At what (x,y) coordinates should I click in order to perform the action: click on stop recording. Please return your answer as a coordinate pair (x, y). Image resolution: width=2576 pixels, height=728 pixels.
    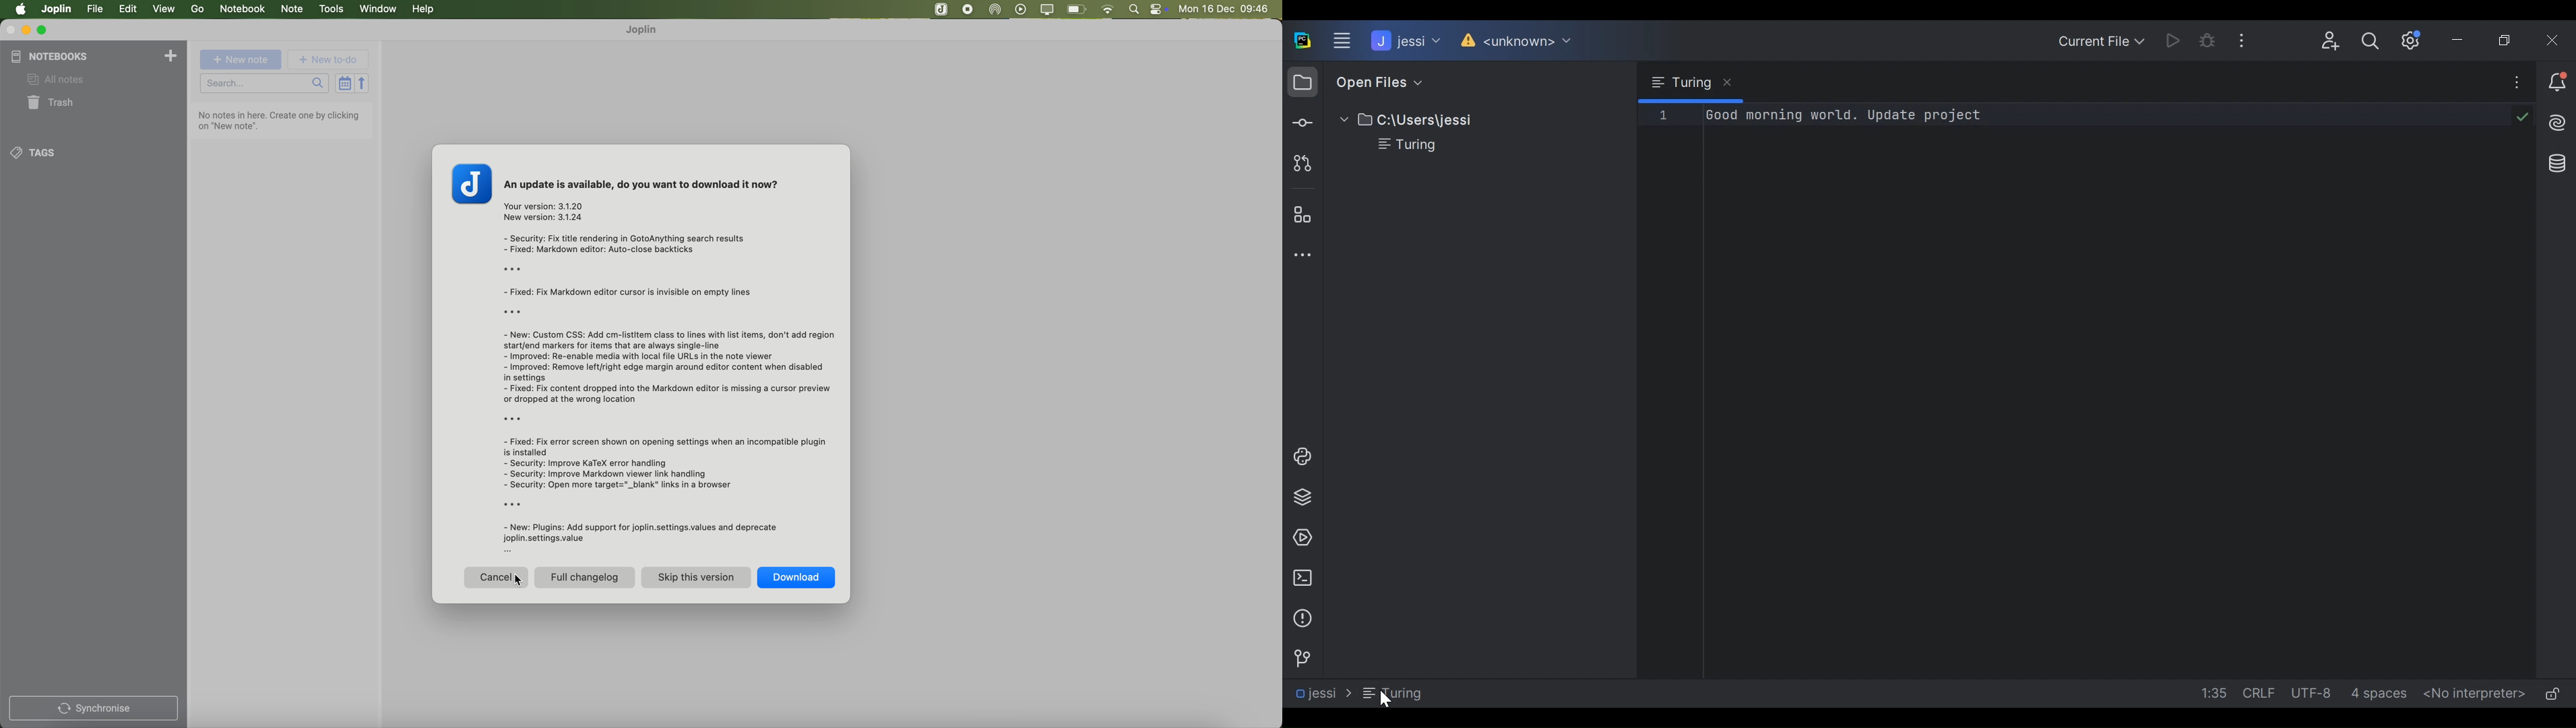
    Looking at the image, I should click on (942, 10).